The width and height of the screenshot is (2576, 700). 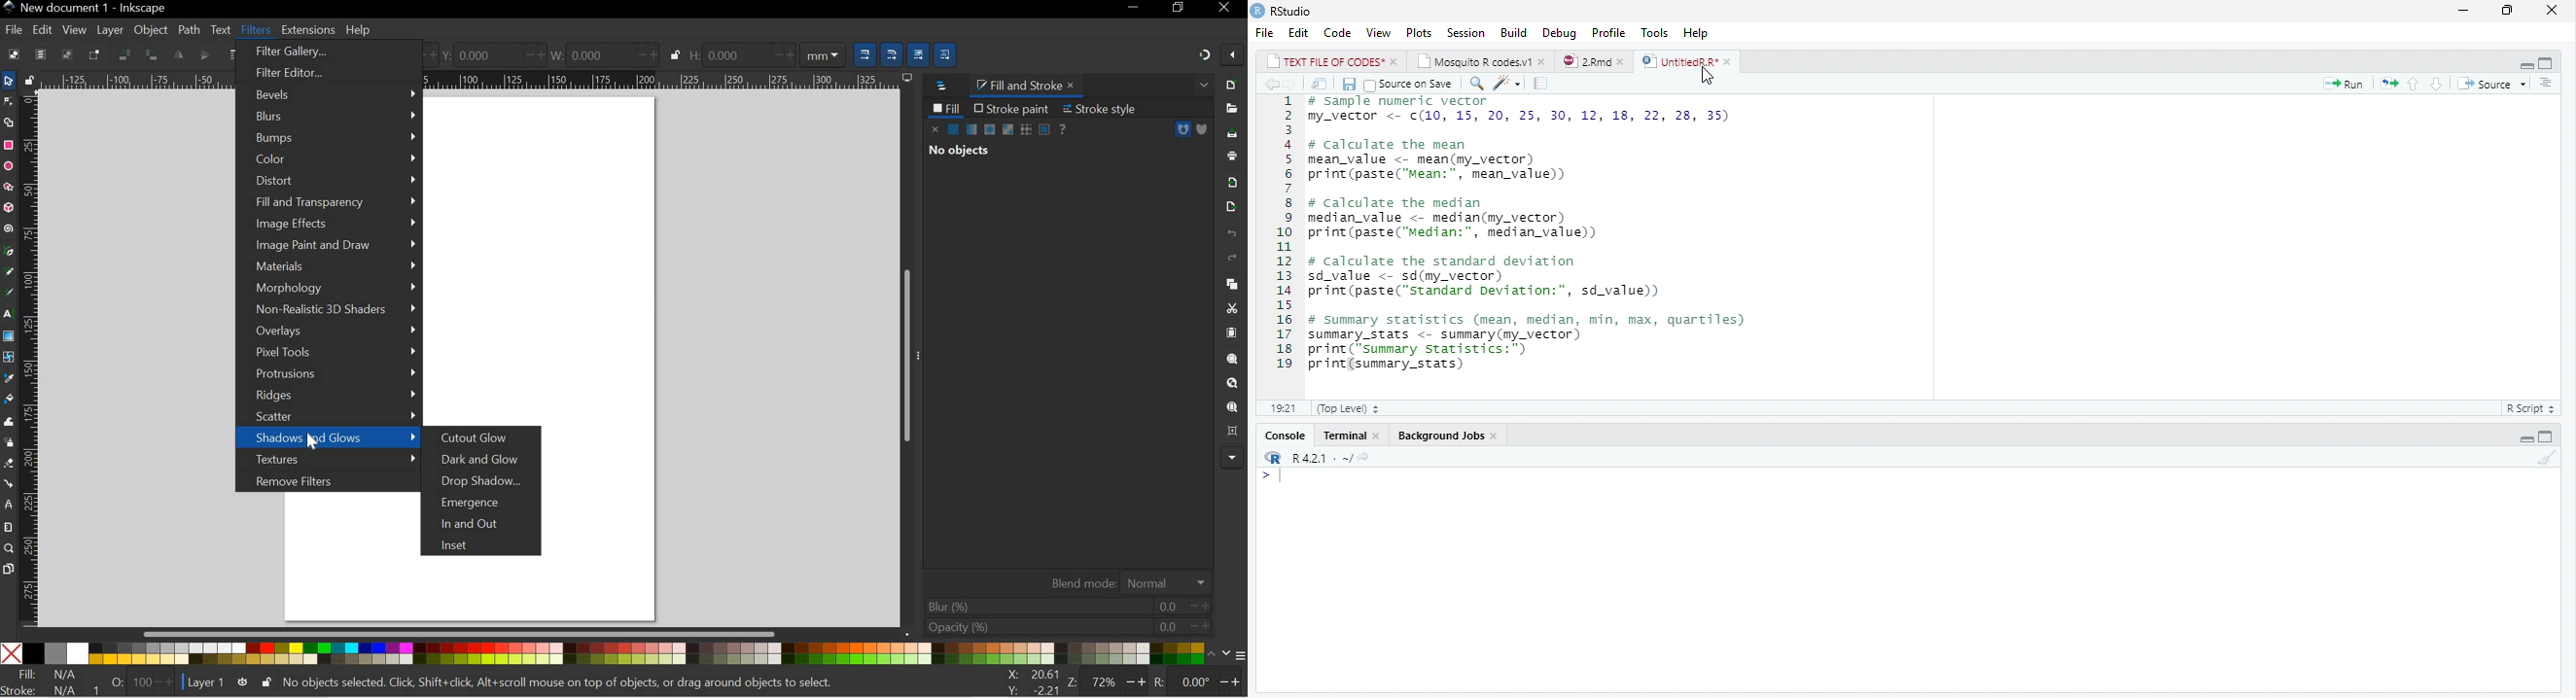 I want to click on HELP, so click(x=359, y=31).